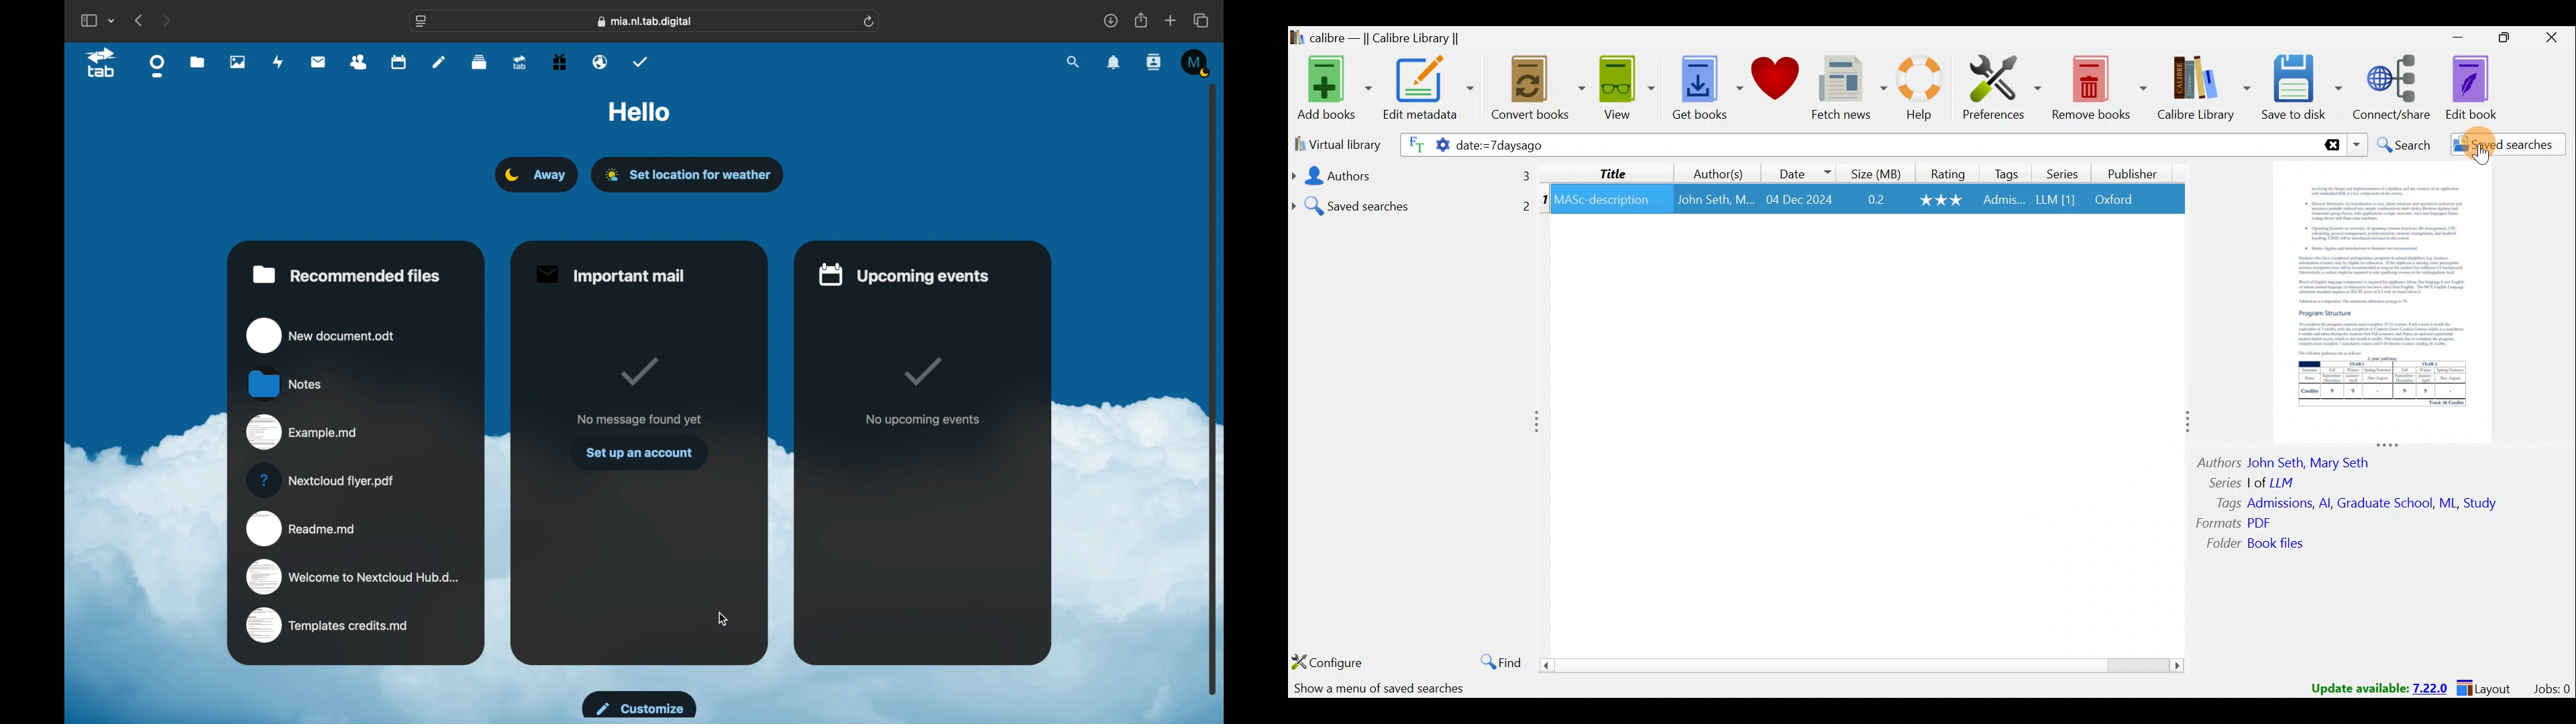  I want to click on Layout, so click(2488, 686).